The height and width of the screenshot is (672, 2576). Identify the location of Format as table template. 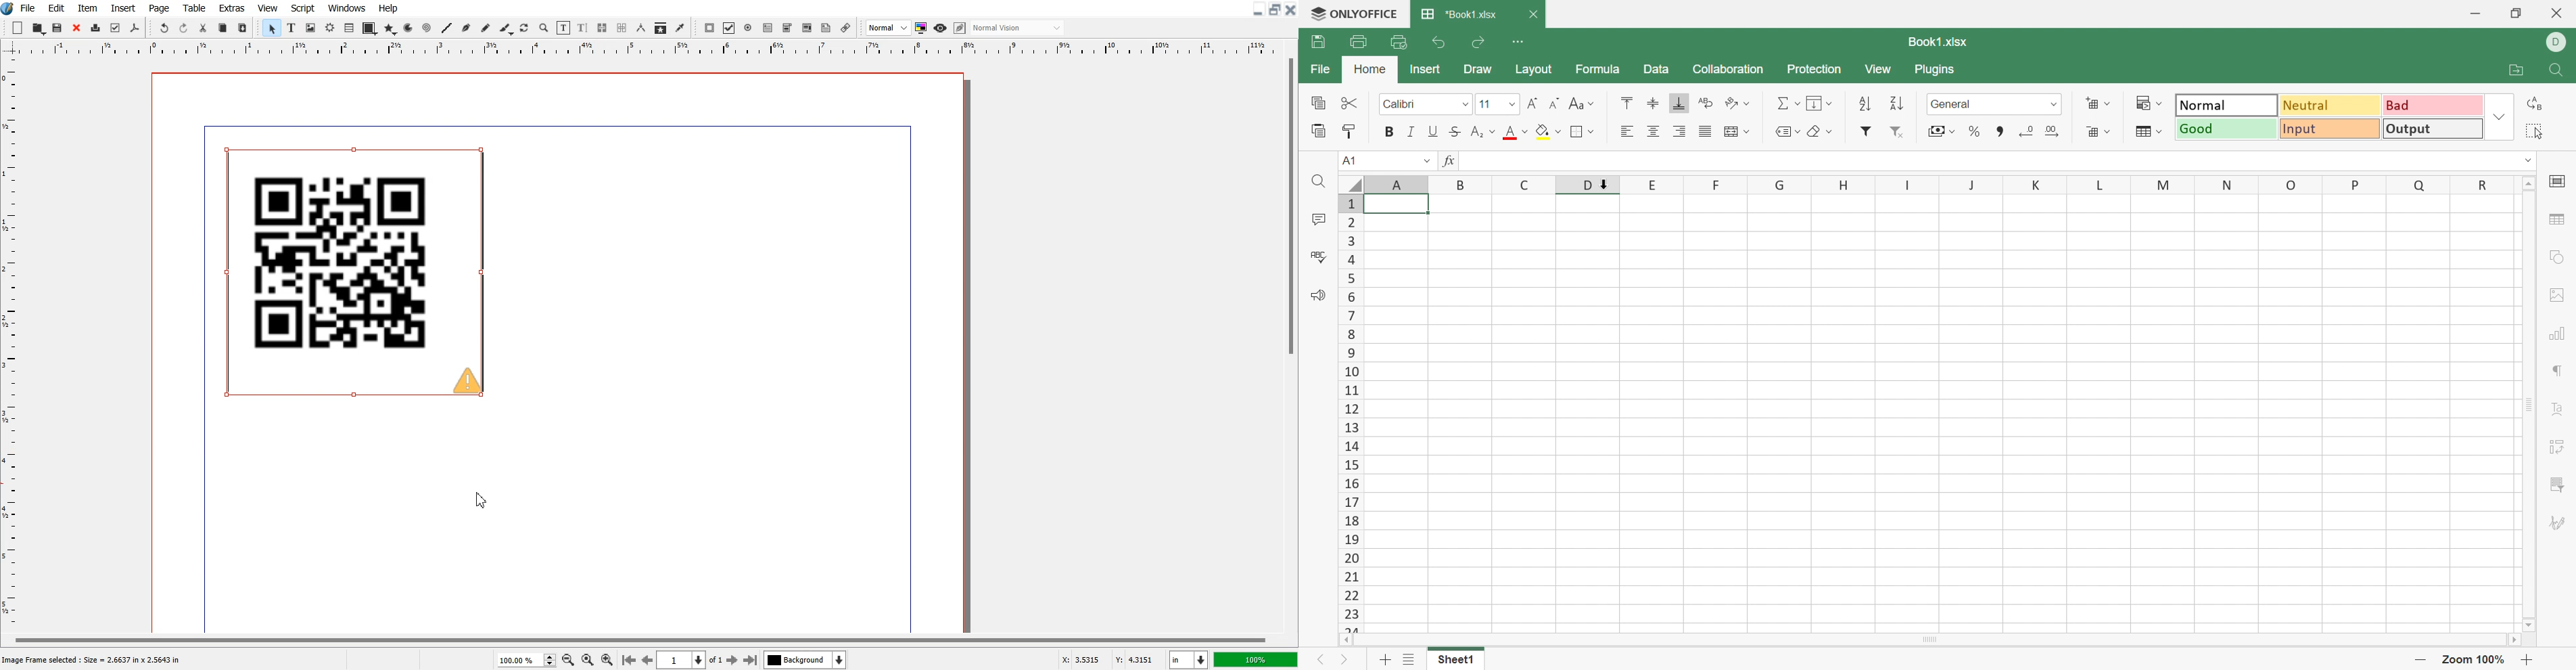
(2144, 133).